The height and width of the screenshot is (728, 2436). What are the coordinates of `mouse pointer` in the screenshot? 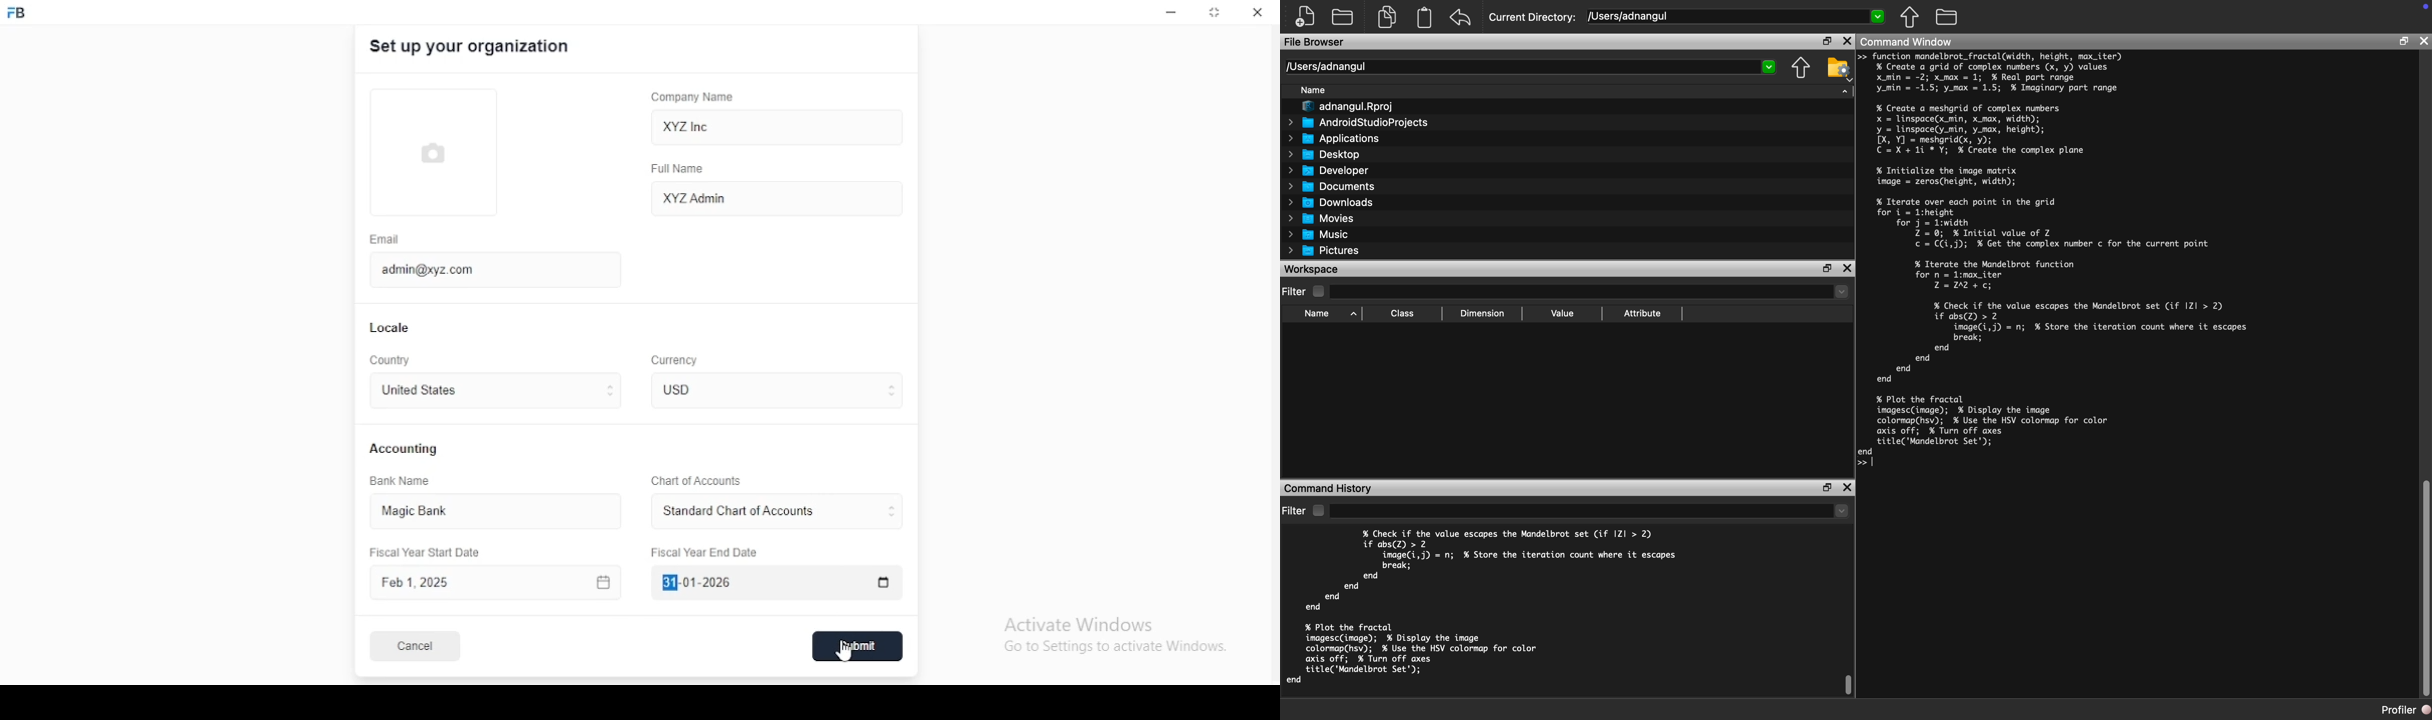 It's located at (847, 651).